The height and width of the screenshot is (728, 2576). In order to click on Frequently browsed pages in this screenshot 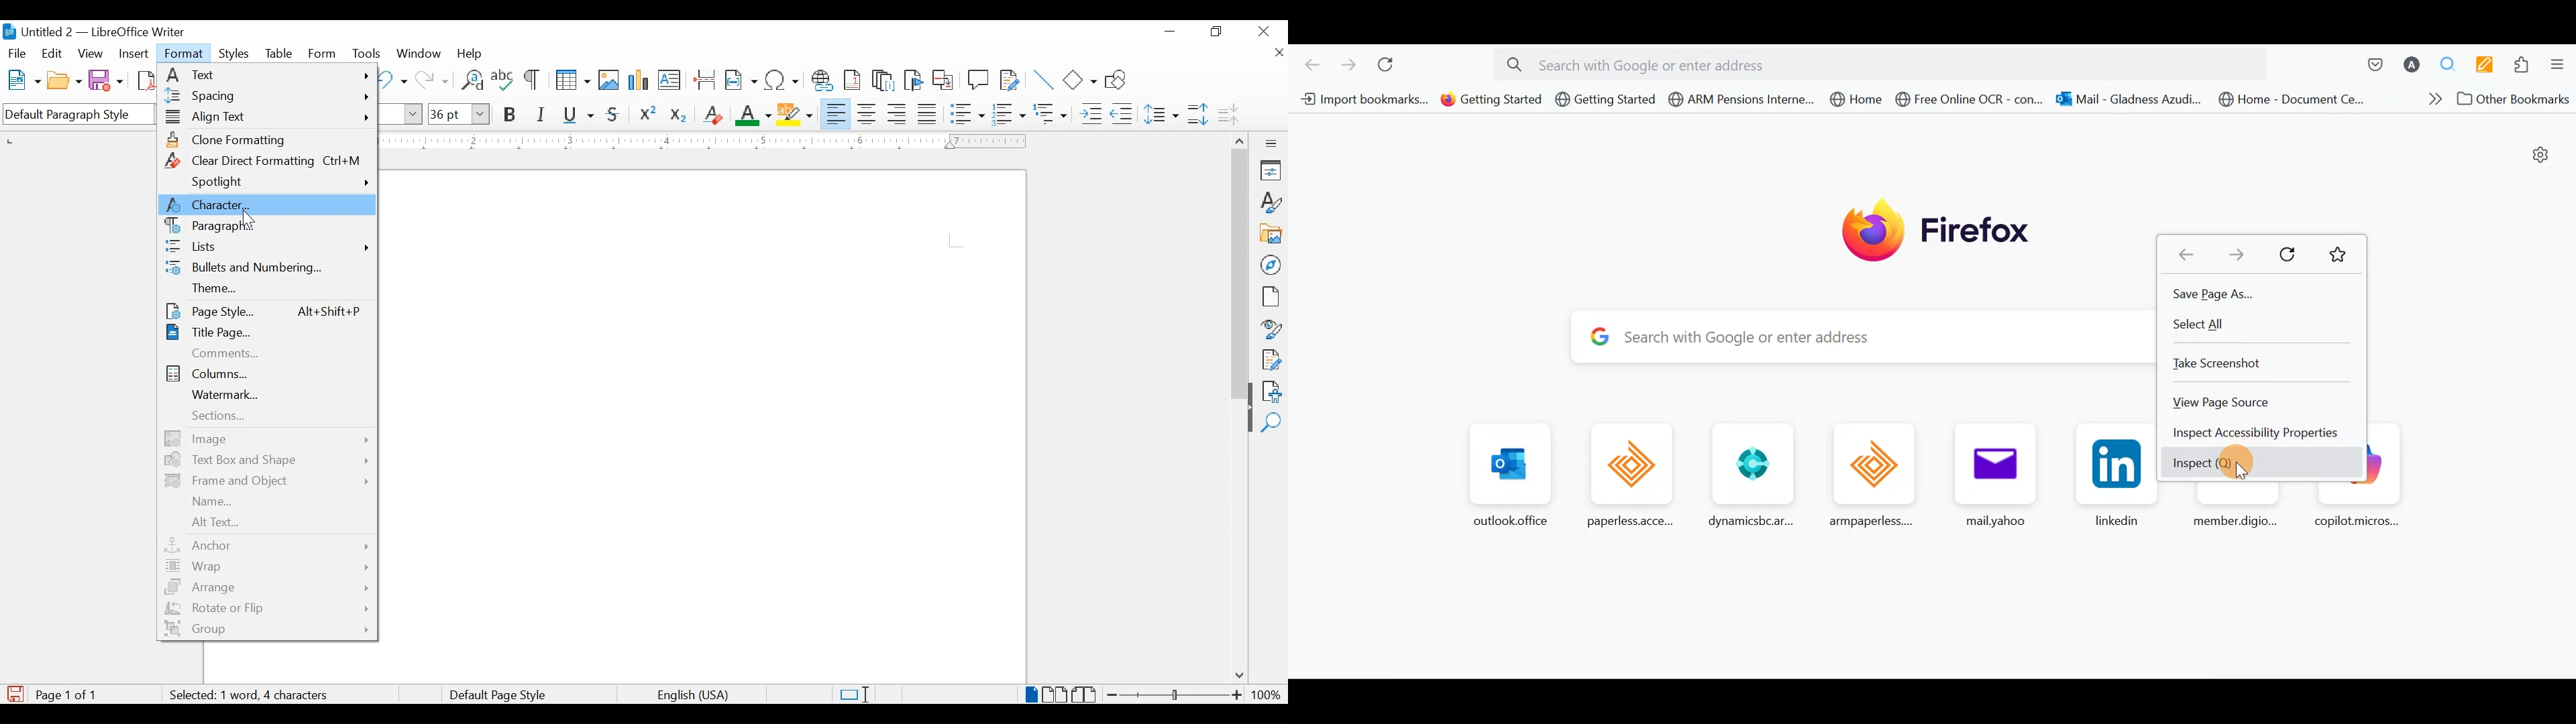, I will do `click(1806, 475)`.